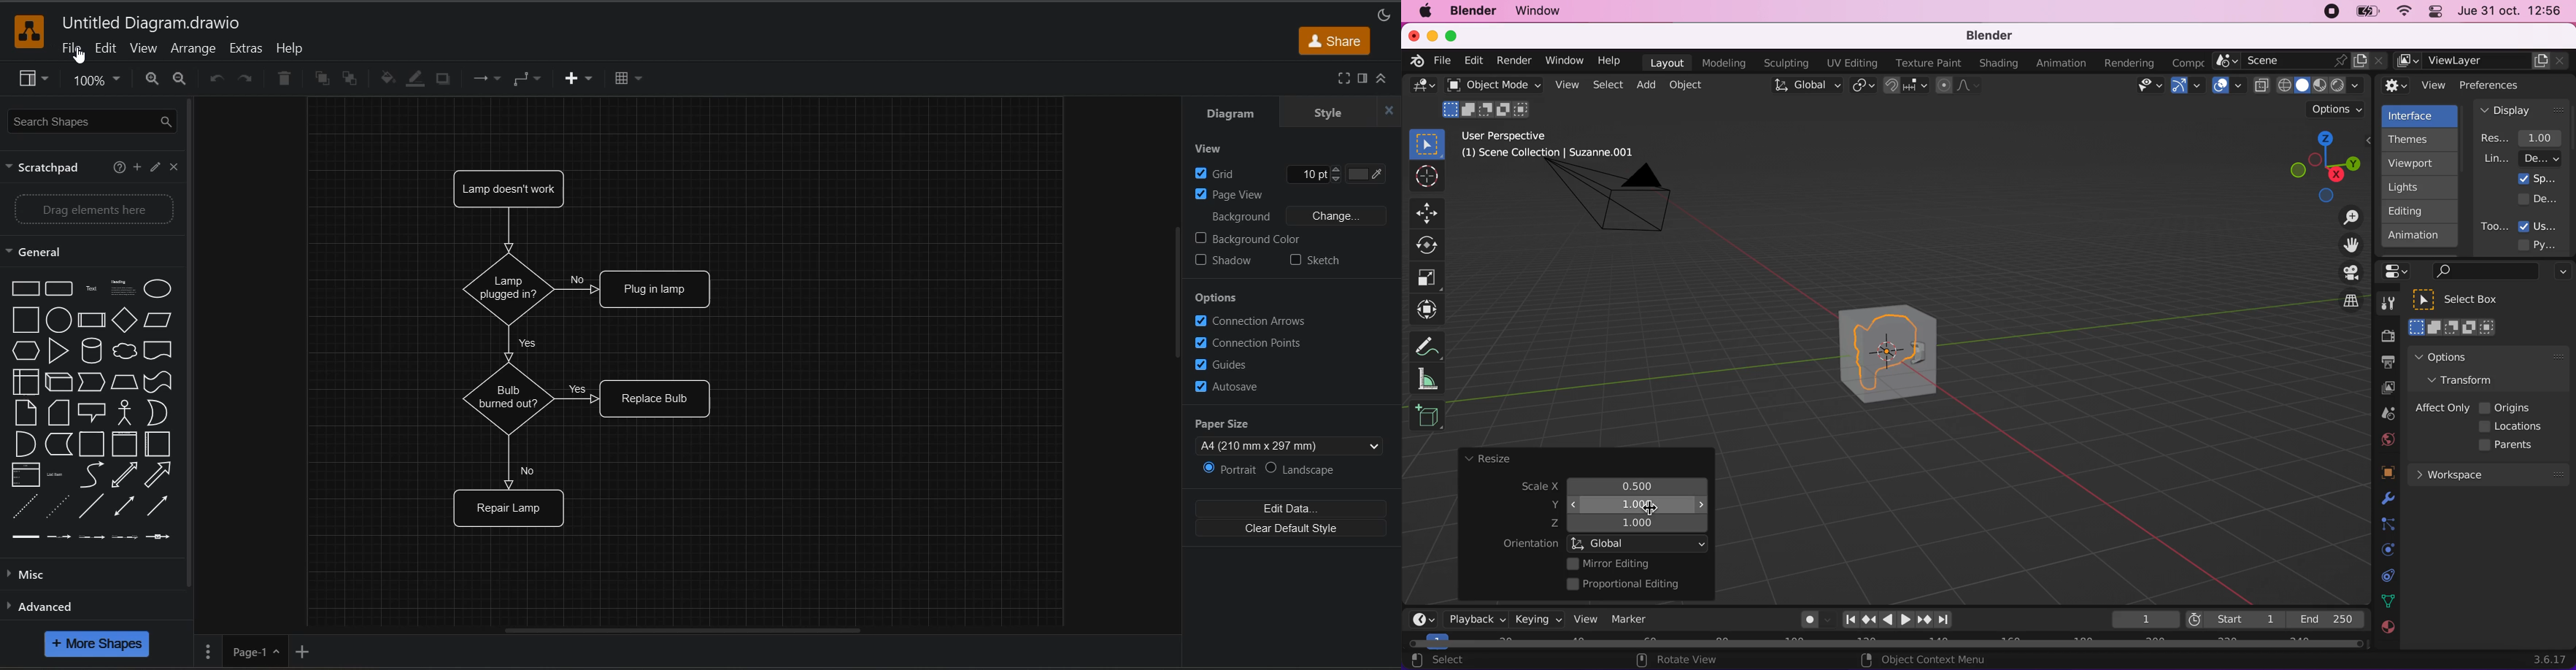 This screenshot has width=2576, height=672. What do you see at coordinates (1305, 471) in the screenshot?
I see `landscape` at bounding box center [1305, 471].